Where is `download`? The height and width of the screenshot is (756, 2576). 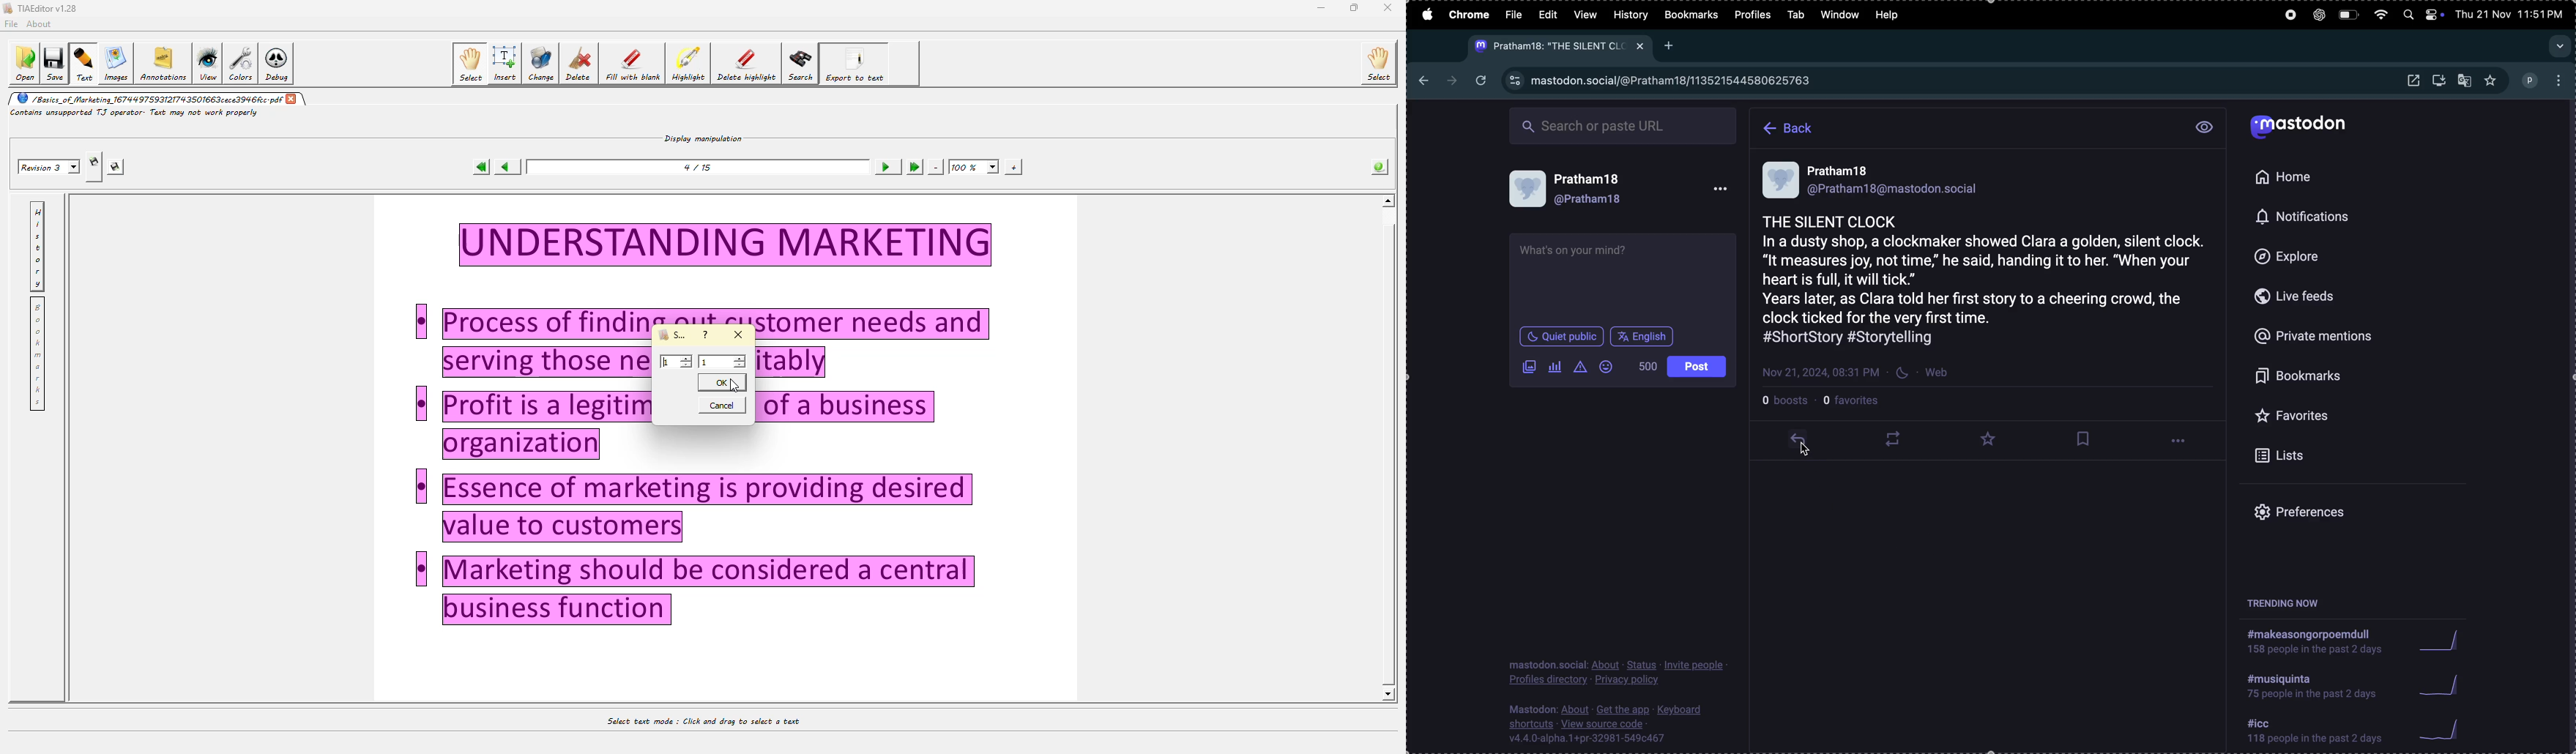
download is located at coordinates (2439, 80).